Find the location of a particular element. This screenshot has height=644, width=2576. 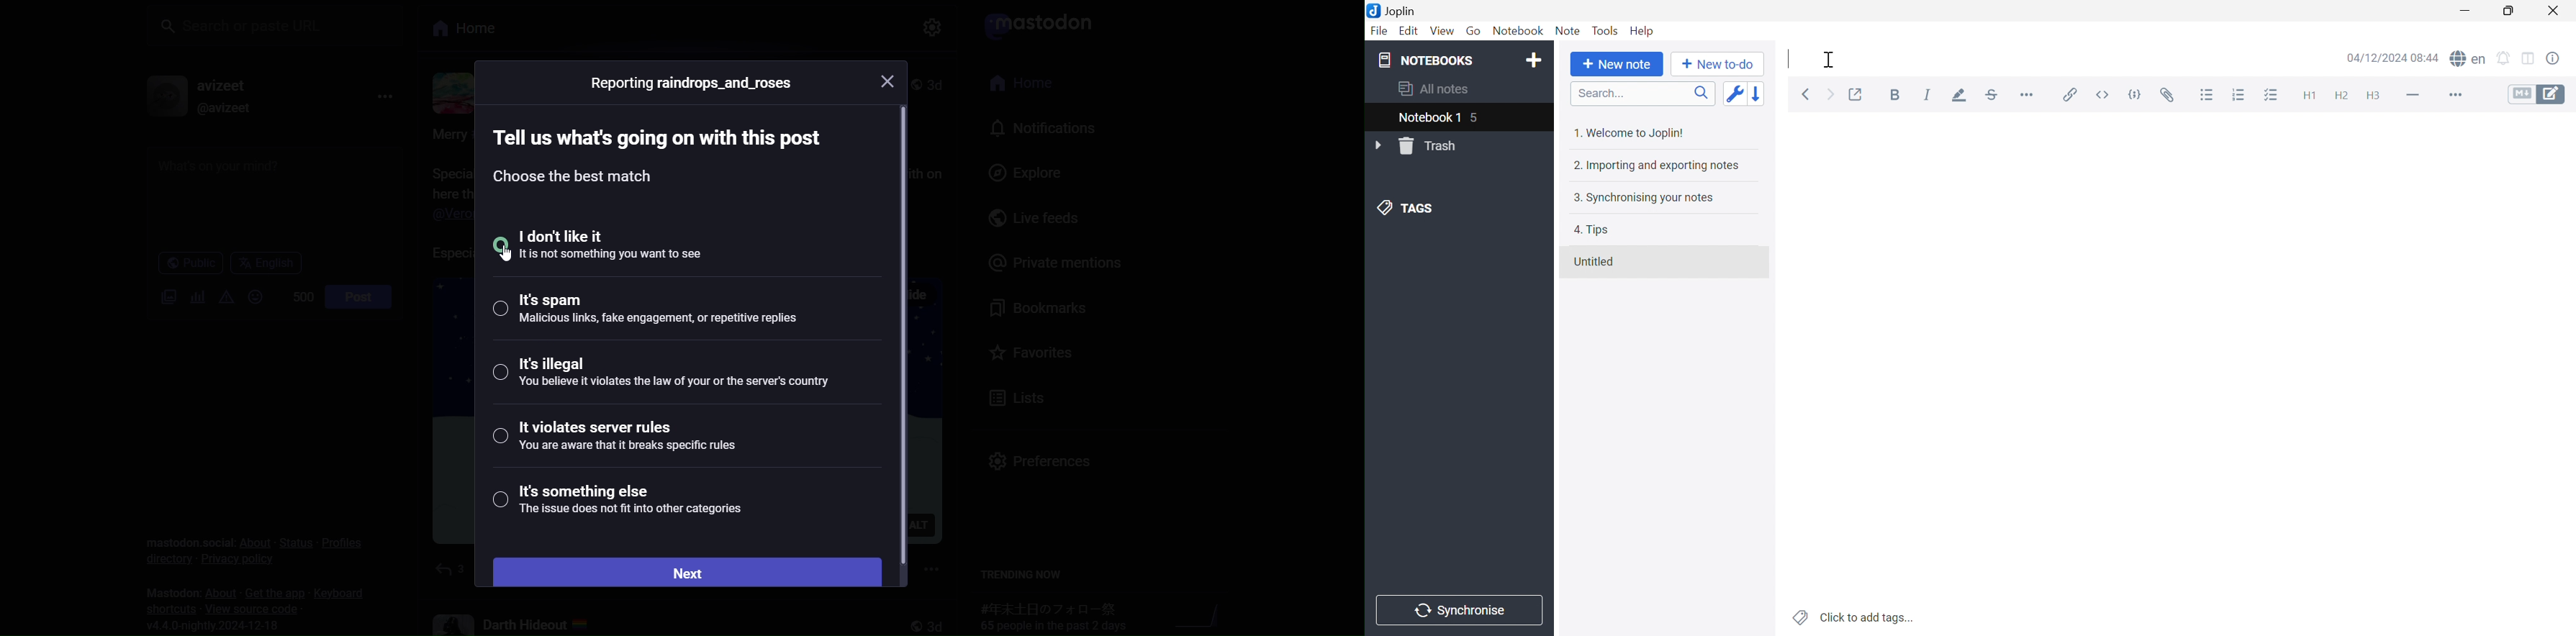

Horizontal line is located at coordinates (2413, 96).